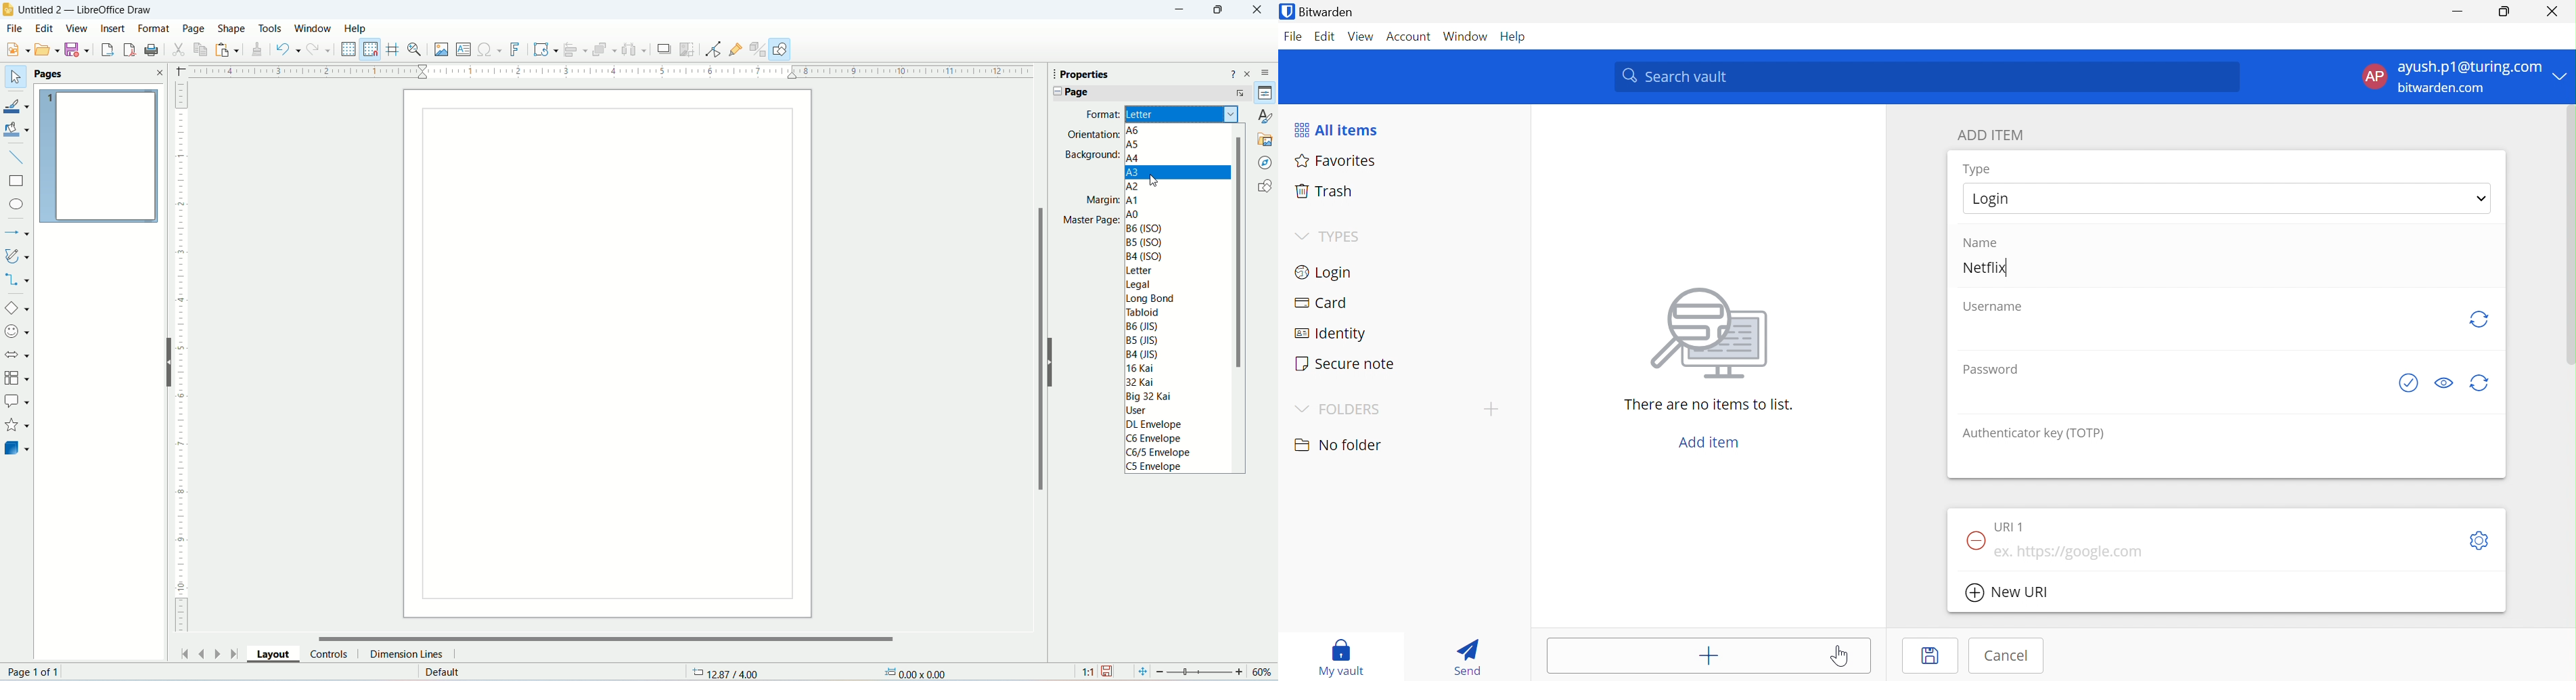 This screenshot has height=700, width=2576. What do you see at coordinates (1142, 339) in the screenshot?
I see `b5` at bounding box center [1142, 339].